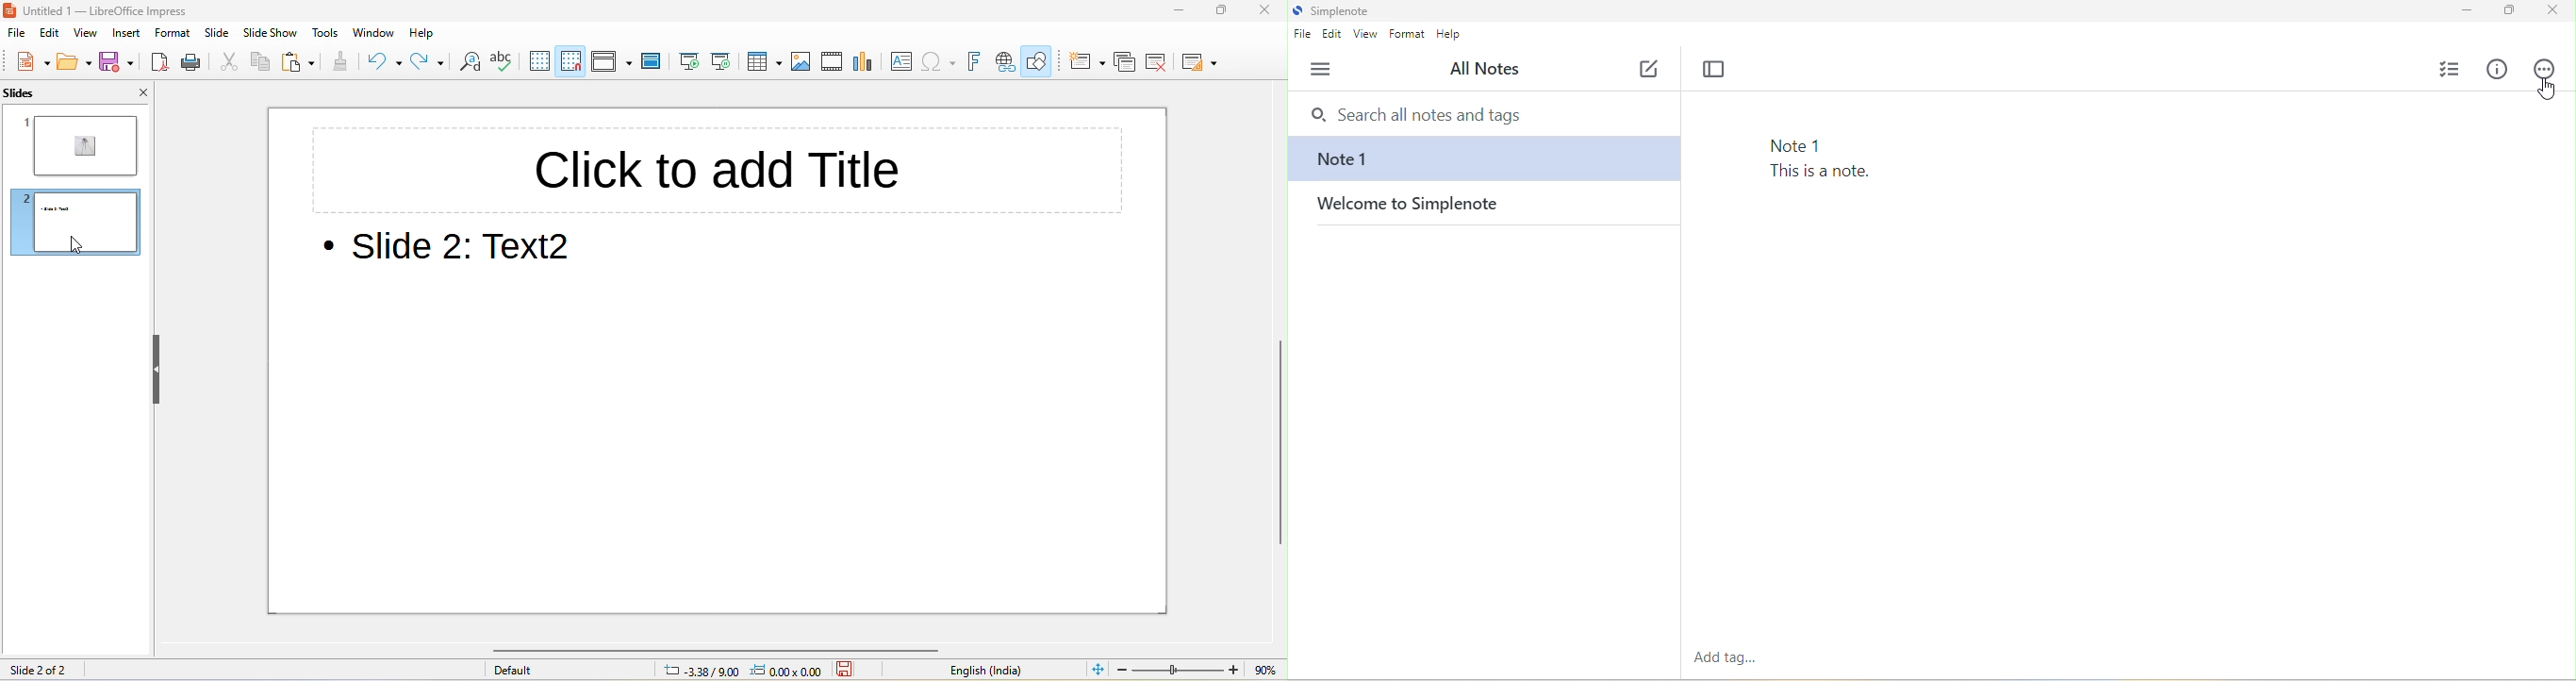  What do you see at coordinates (418, 32) in the screenshot?
I see `help` at bounding box center [418, 32].